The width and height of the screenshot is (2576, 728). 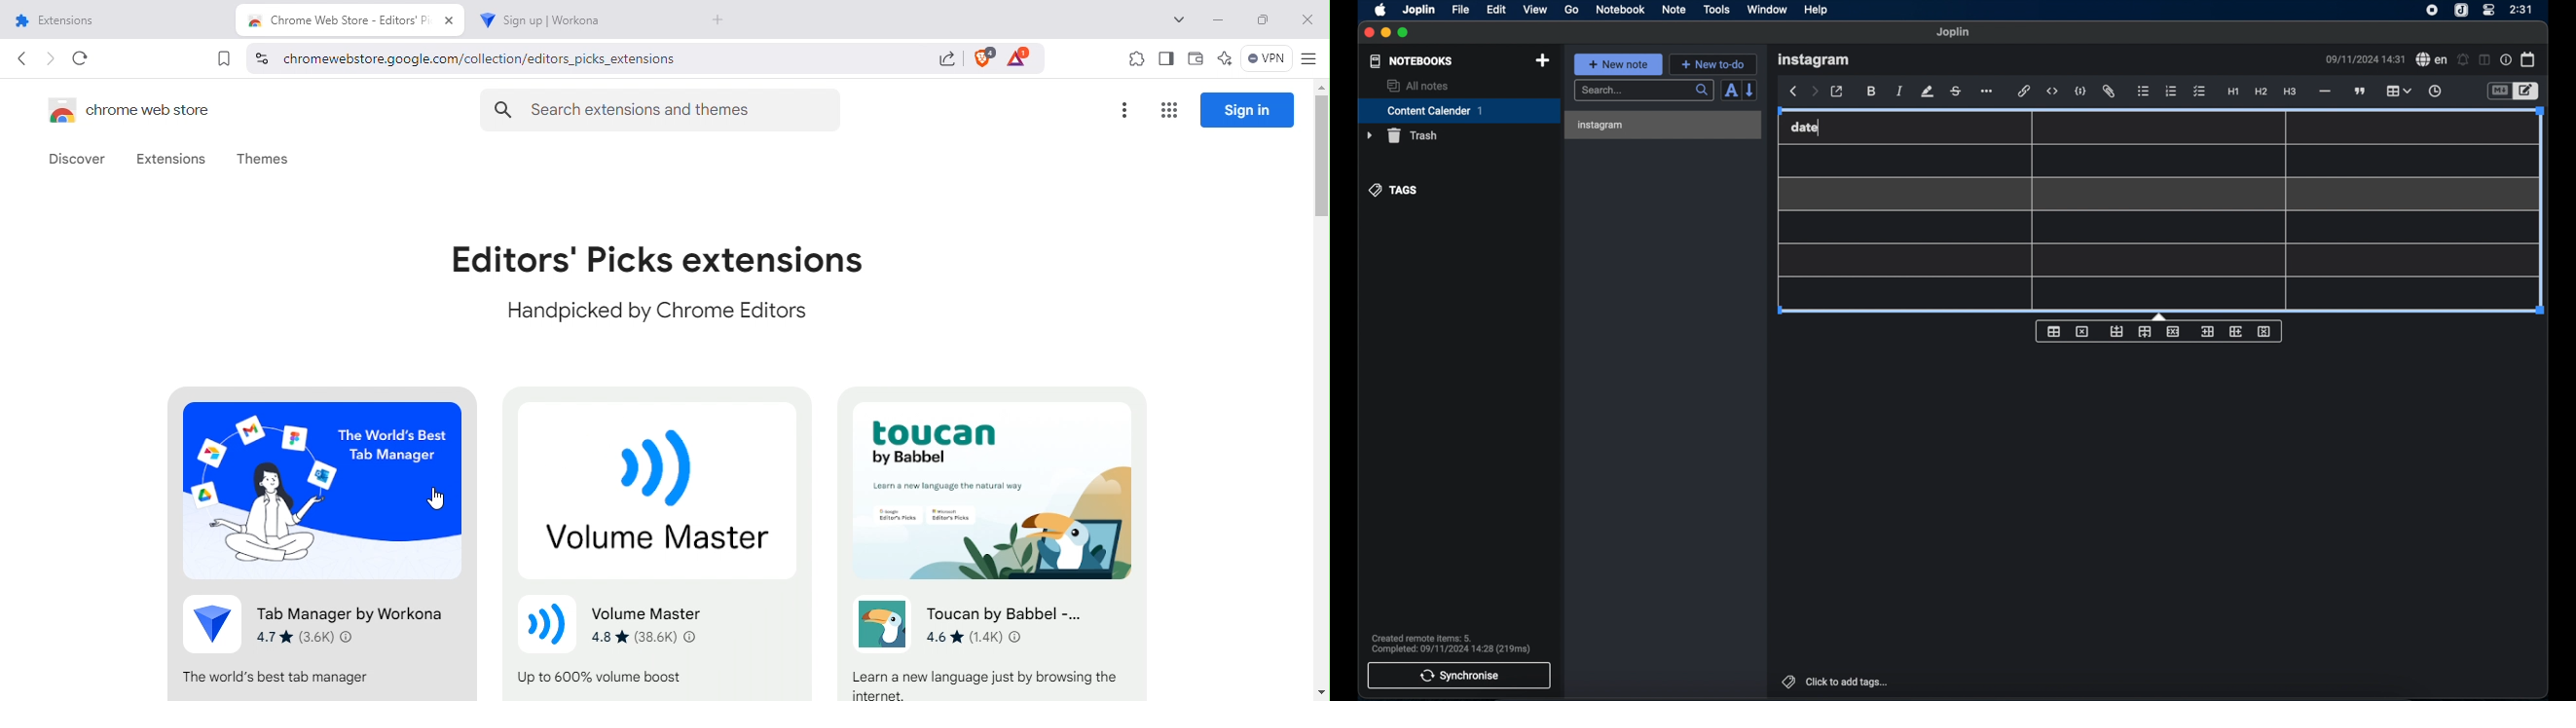 I want to click on insert row before, so click(x=2116, y=330).